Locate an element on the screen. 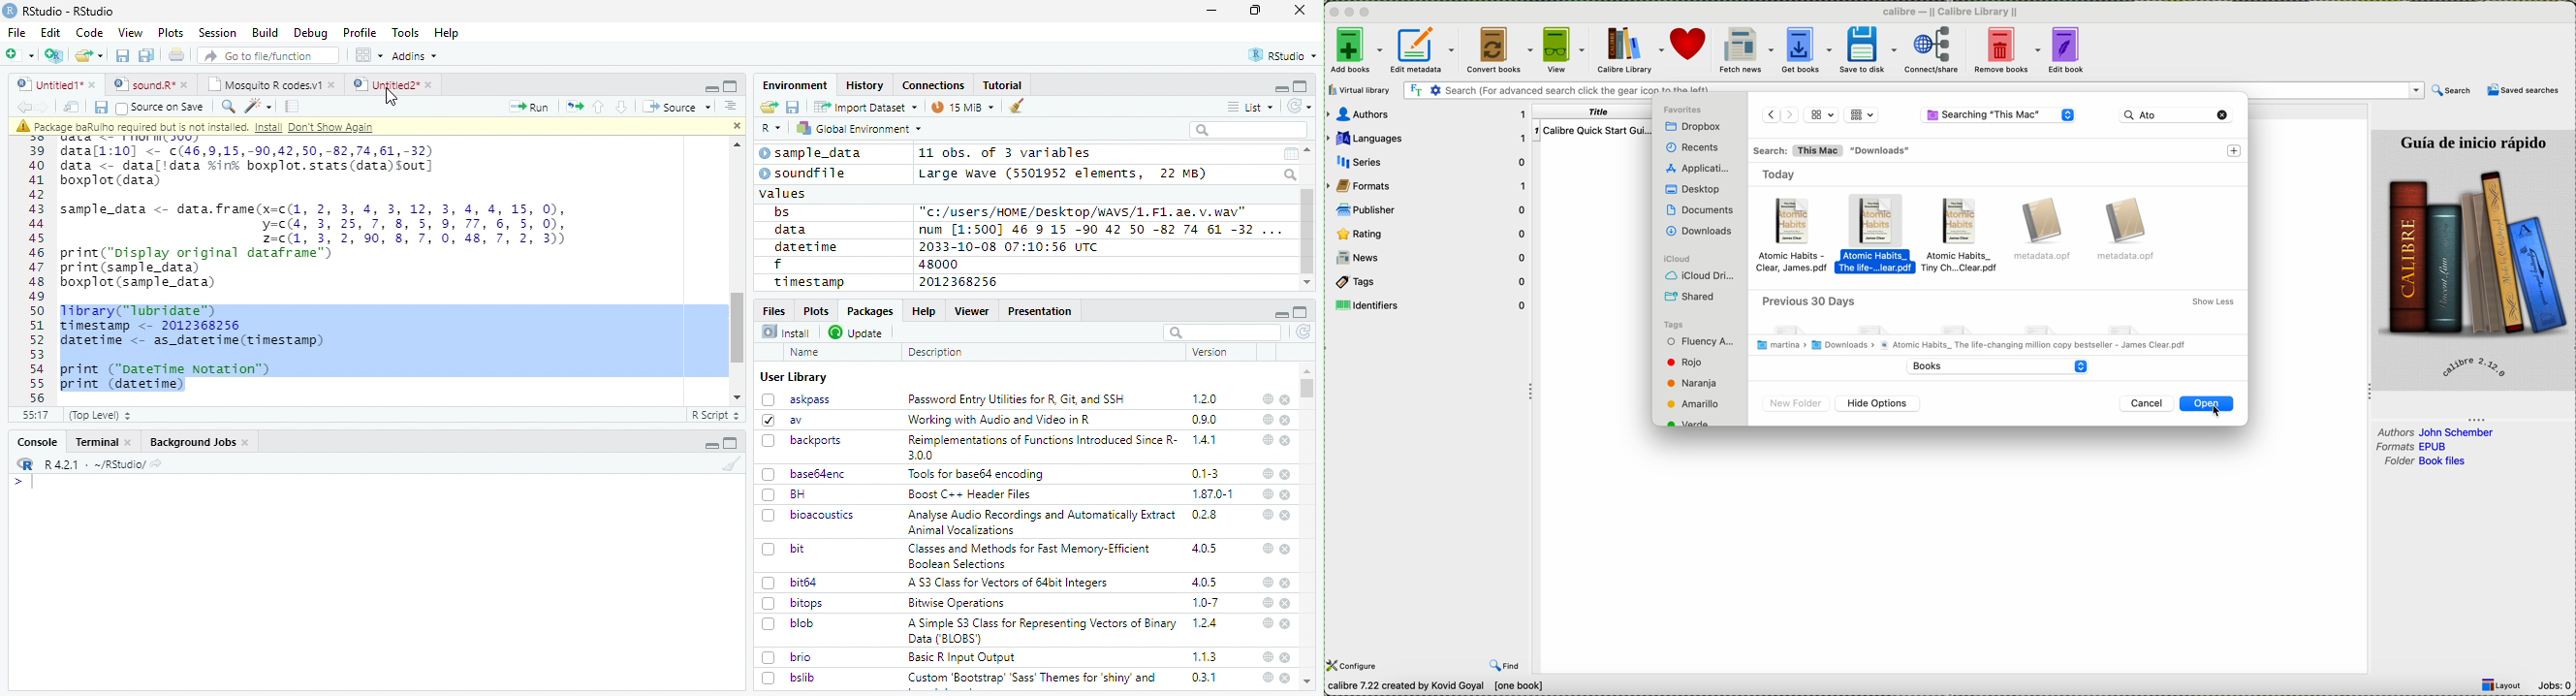  cursor is located at coordinates (393, 98).